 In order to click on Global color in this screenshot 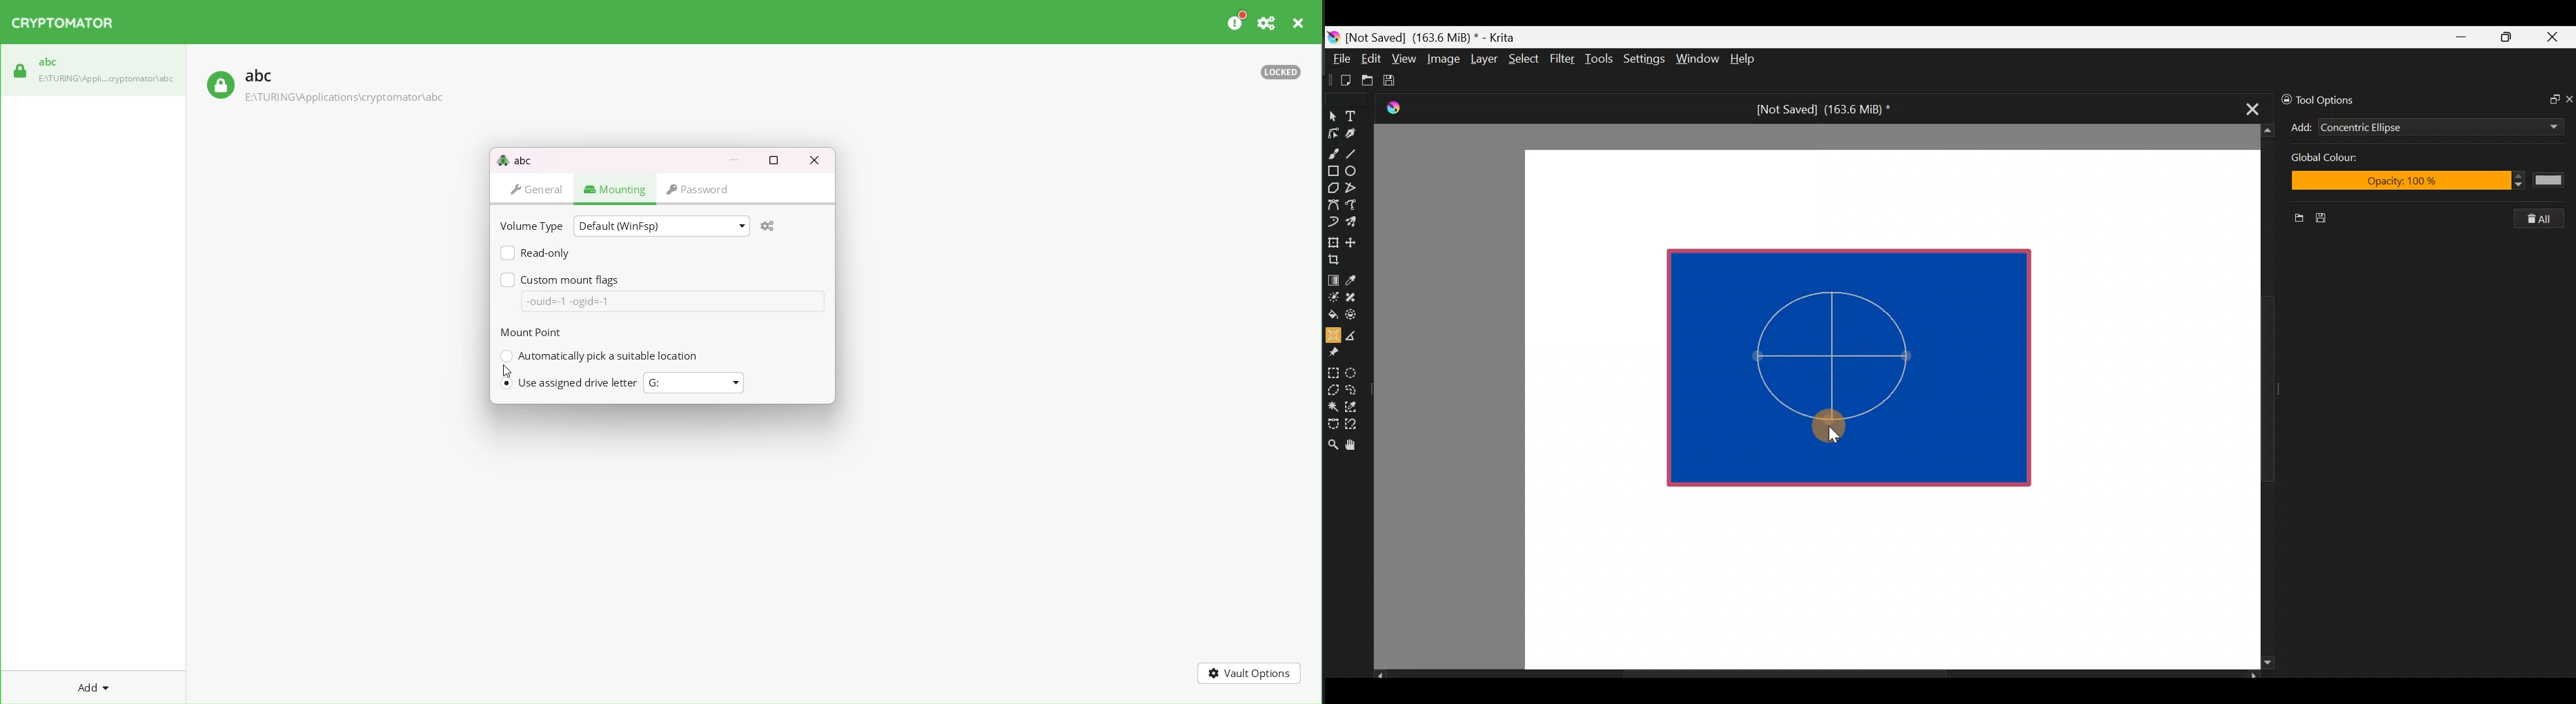, I will do `click(2361, 159)`.